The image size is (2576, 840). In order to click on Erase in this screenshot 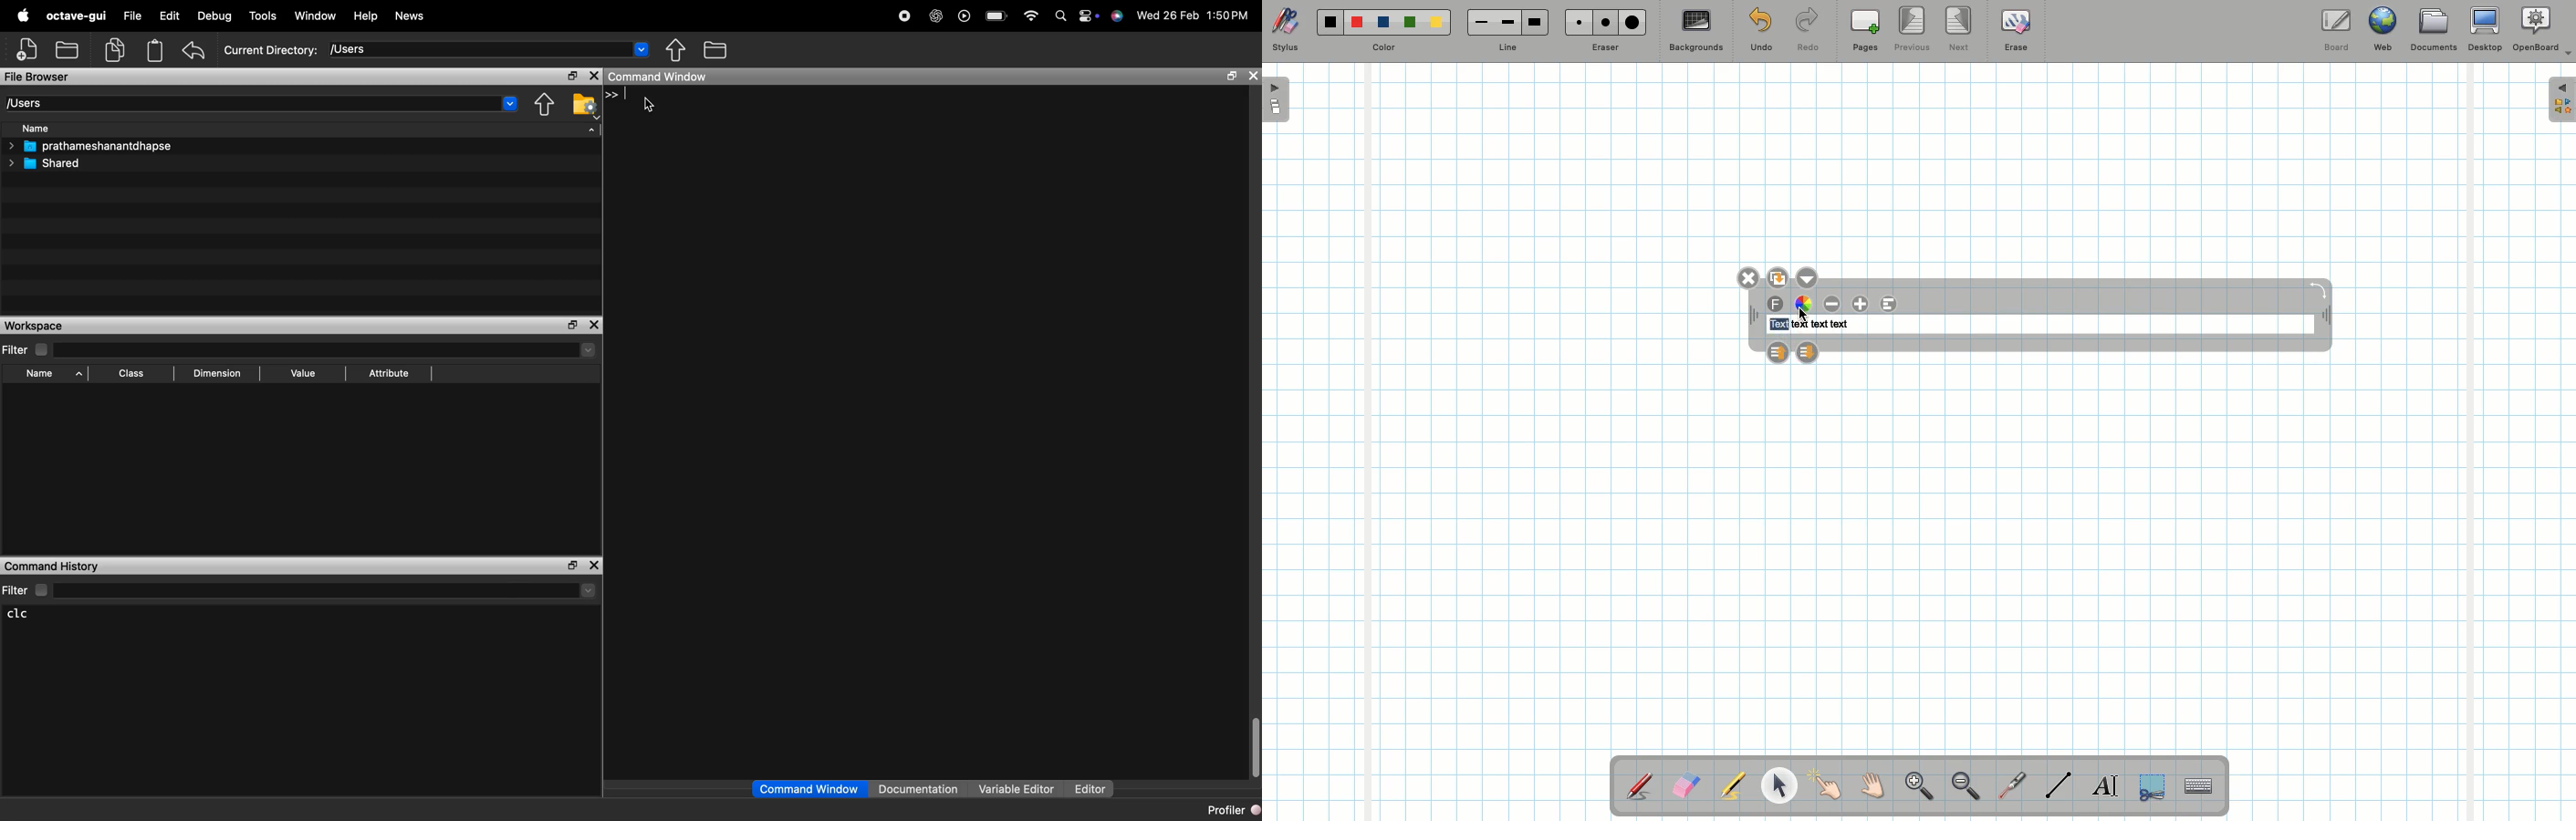, I will do `click(2015, 29)`.